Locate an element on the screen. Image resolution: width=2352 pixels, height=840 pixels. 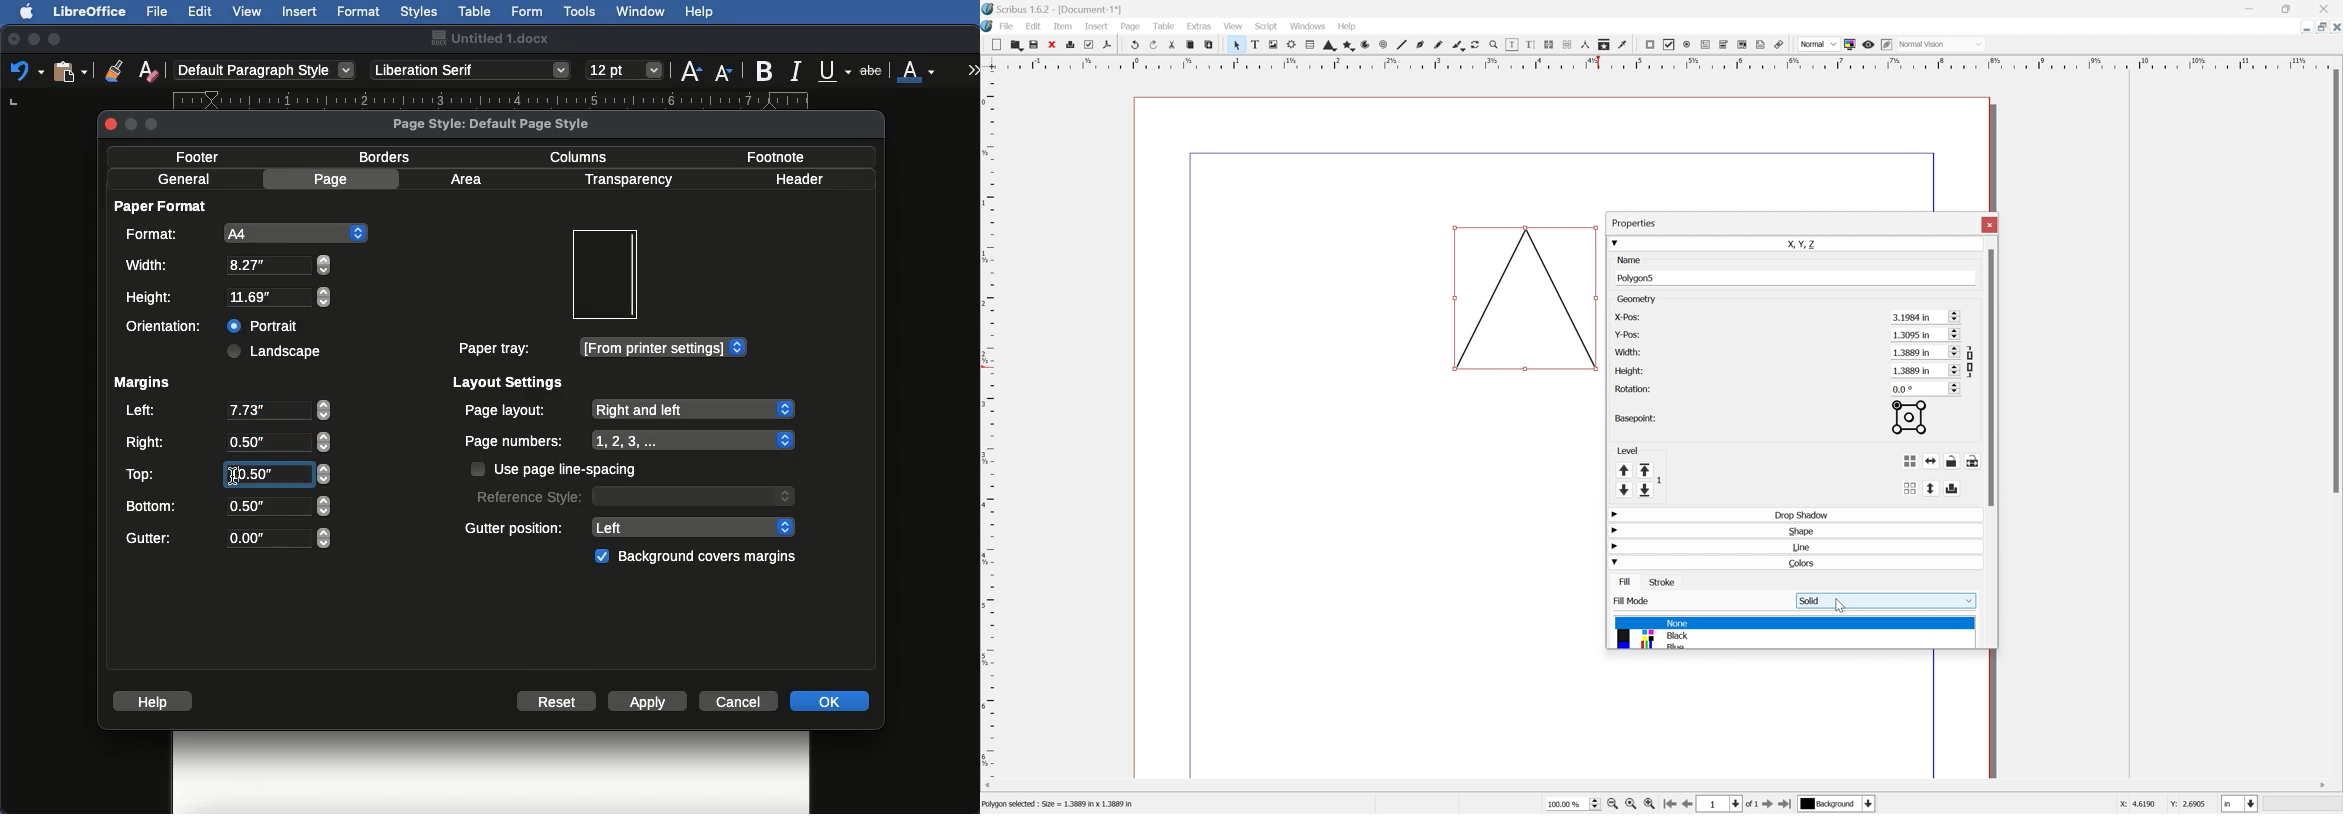
Form is located at coordinates (527, 12).